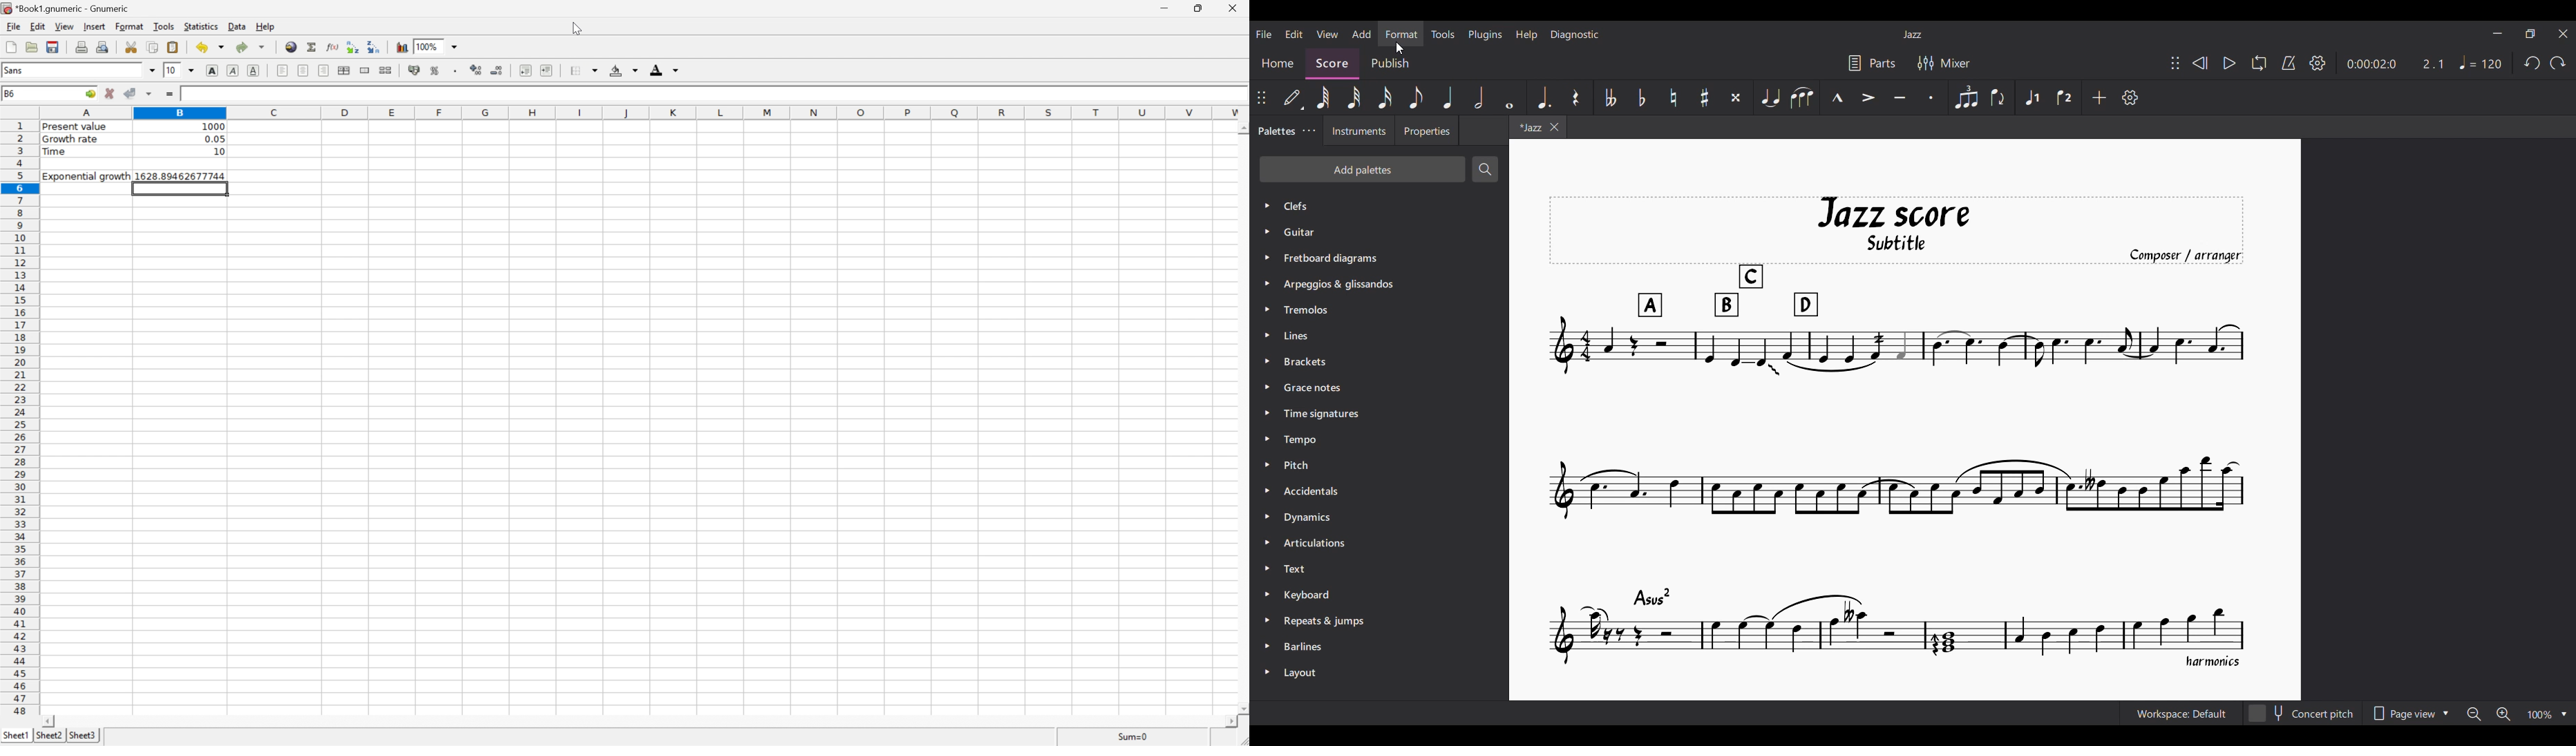 Image resolution: width=2576 pixels, height=756 pixels. Describe the element at coordinates (151, 71) in the screenshot. I see `Drop Down` at that location.